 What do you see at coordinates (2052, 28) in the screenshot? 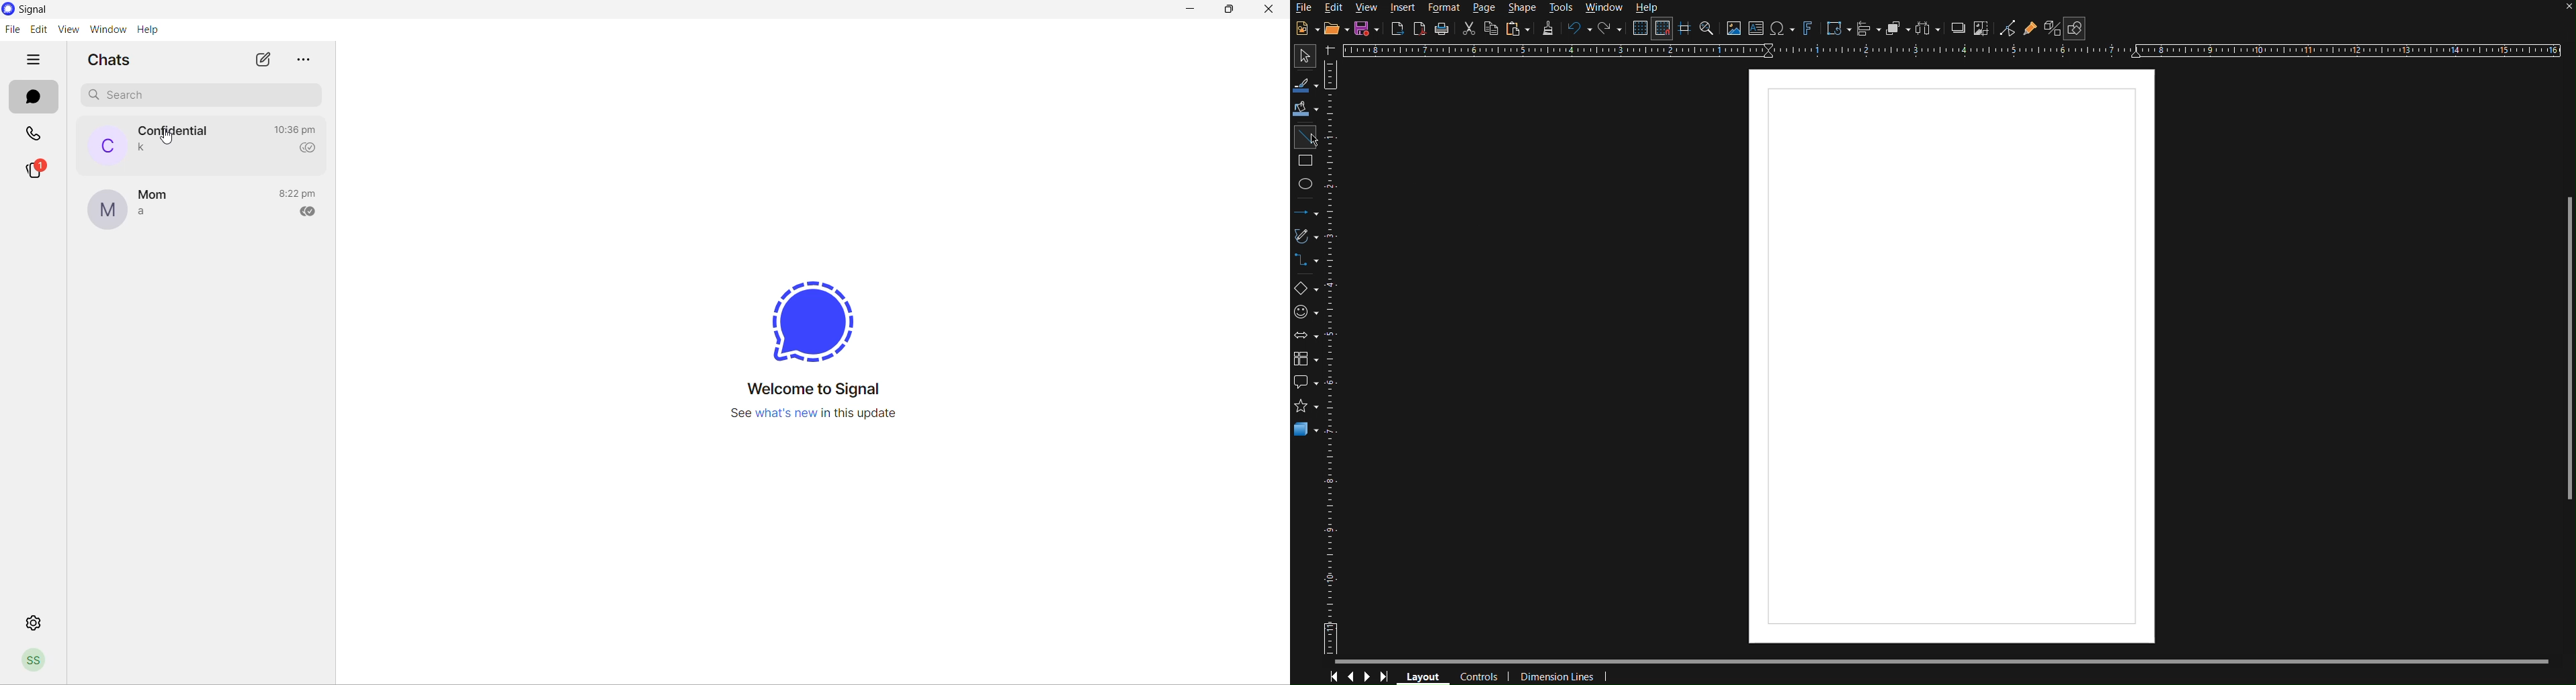
I see `Toggle Extrusion` at bounding box center [2052, 28].